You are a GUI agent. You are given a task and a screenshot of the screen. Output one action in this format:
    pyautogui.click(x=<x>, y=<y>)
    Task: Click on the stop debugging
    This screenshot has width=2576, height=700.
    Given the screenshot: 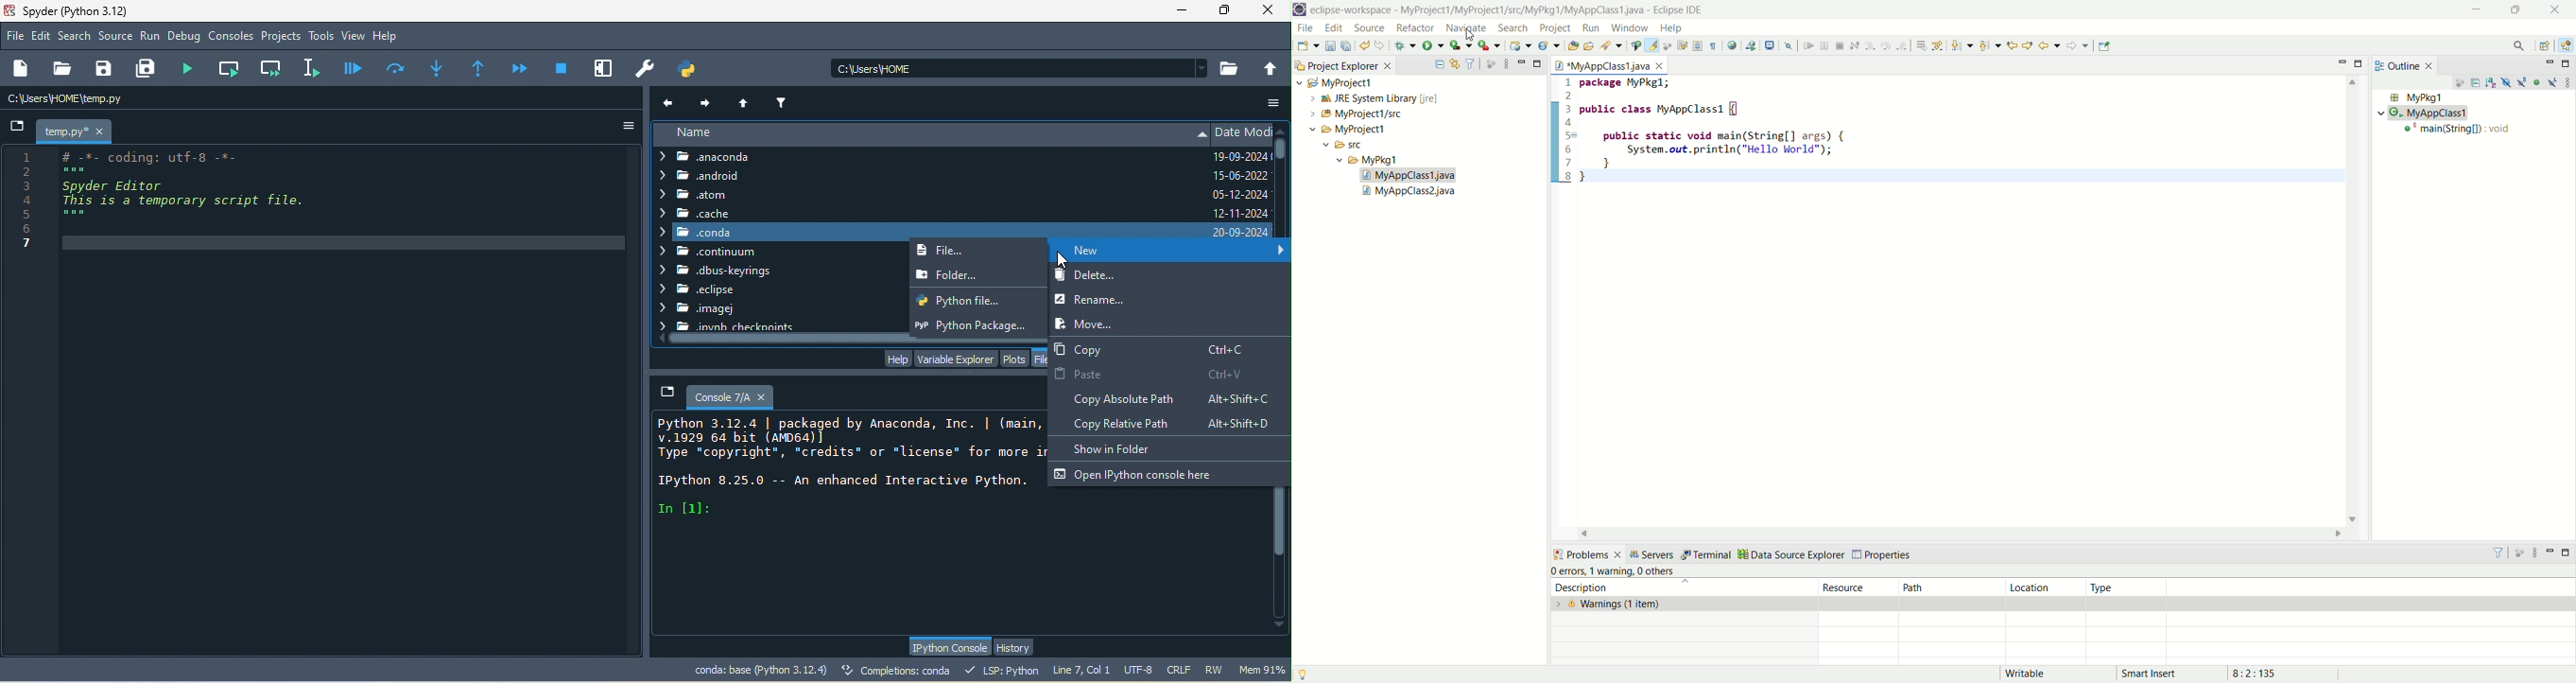 What is the action you would take?
    pyautogui.click(x=562, y=67)
    